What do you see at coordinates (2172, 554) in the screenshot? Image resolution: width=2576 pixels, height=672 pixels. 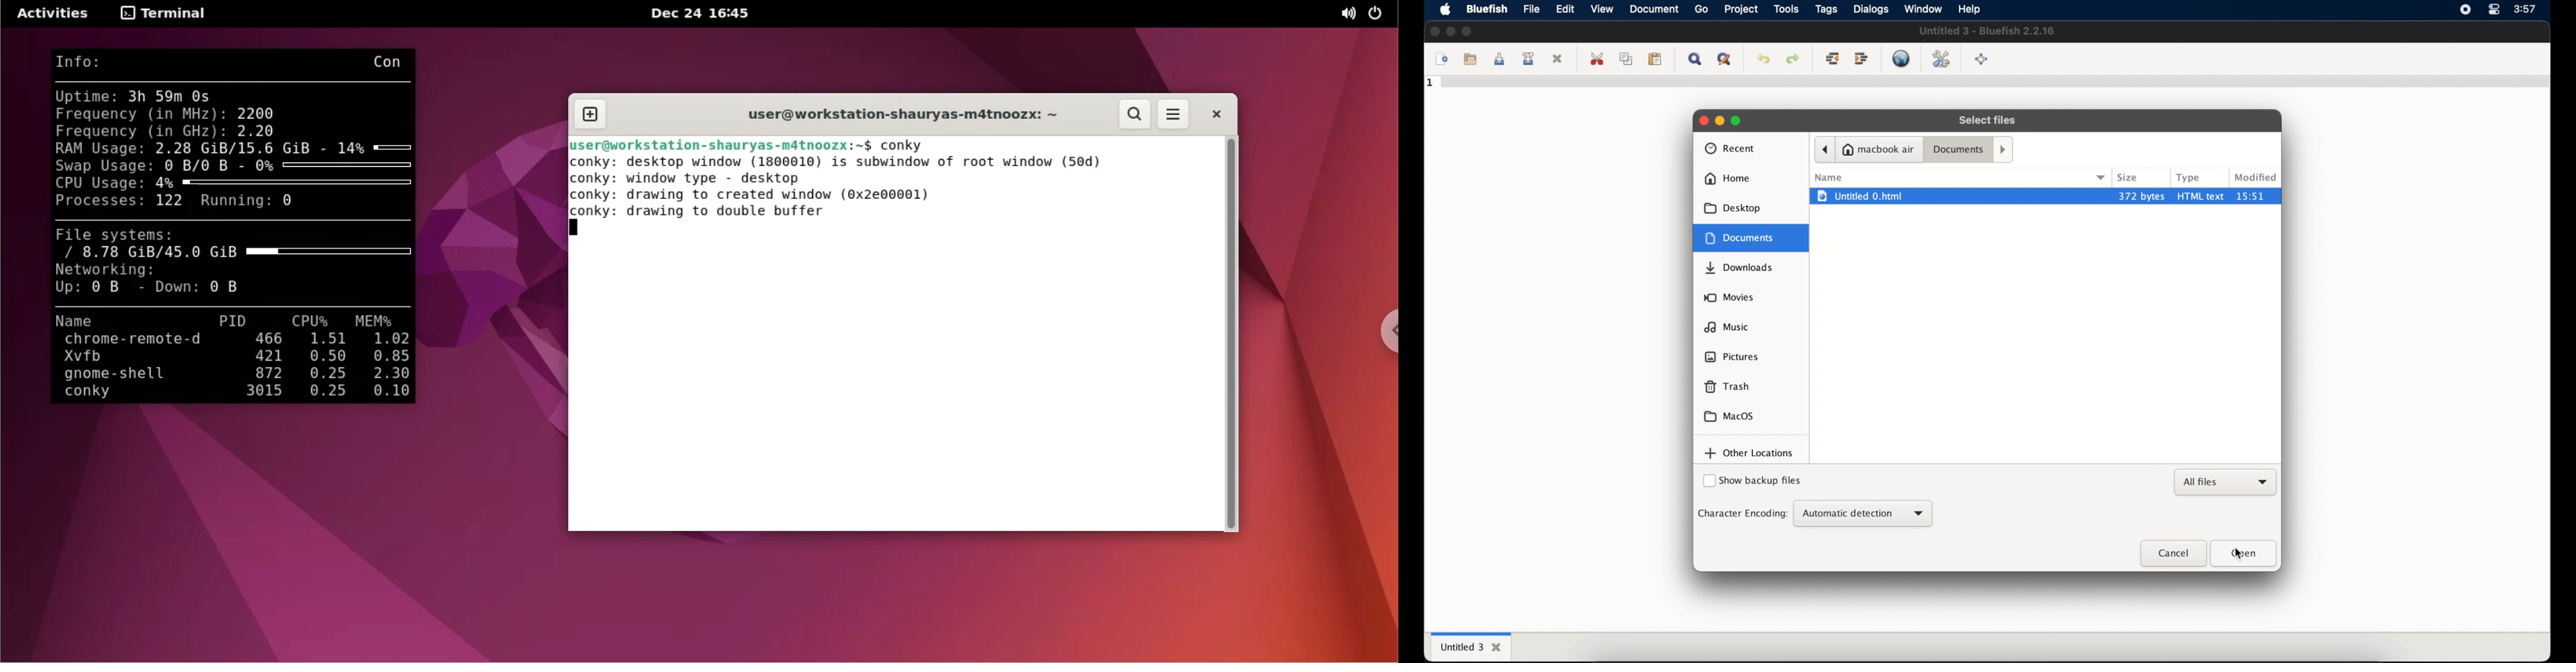 I see `close` at bounding box center [2172, 554].